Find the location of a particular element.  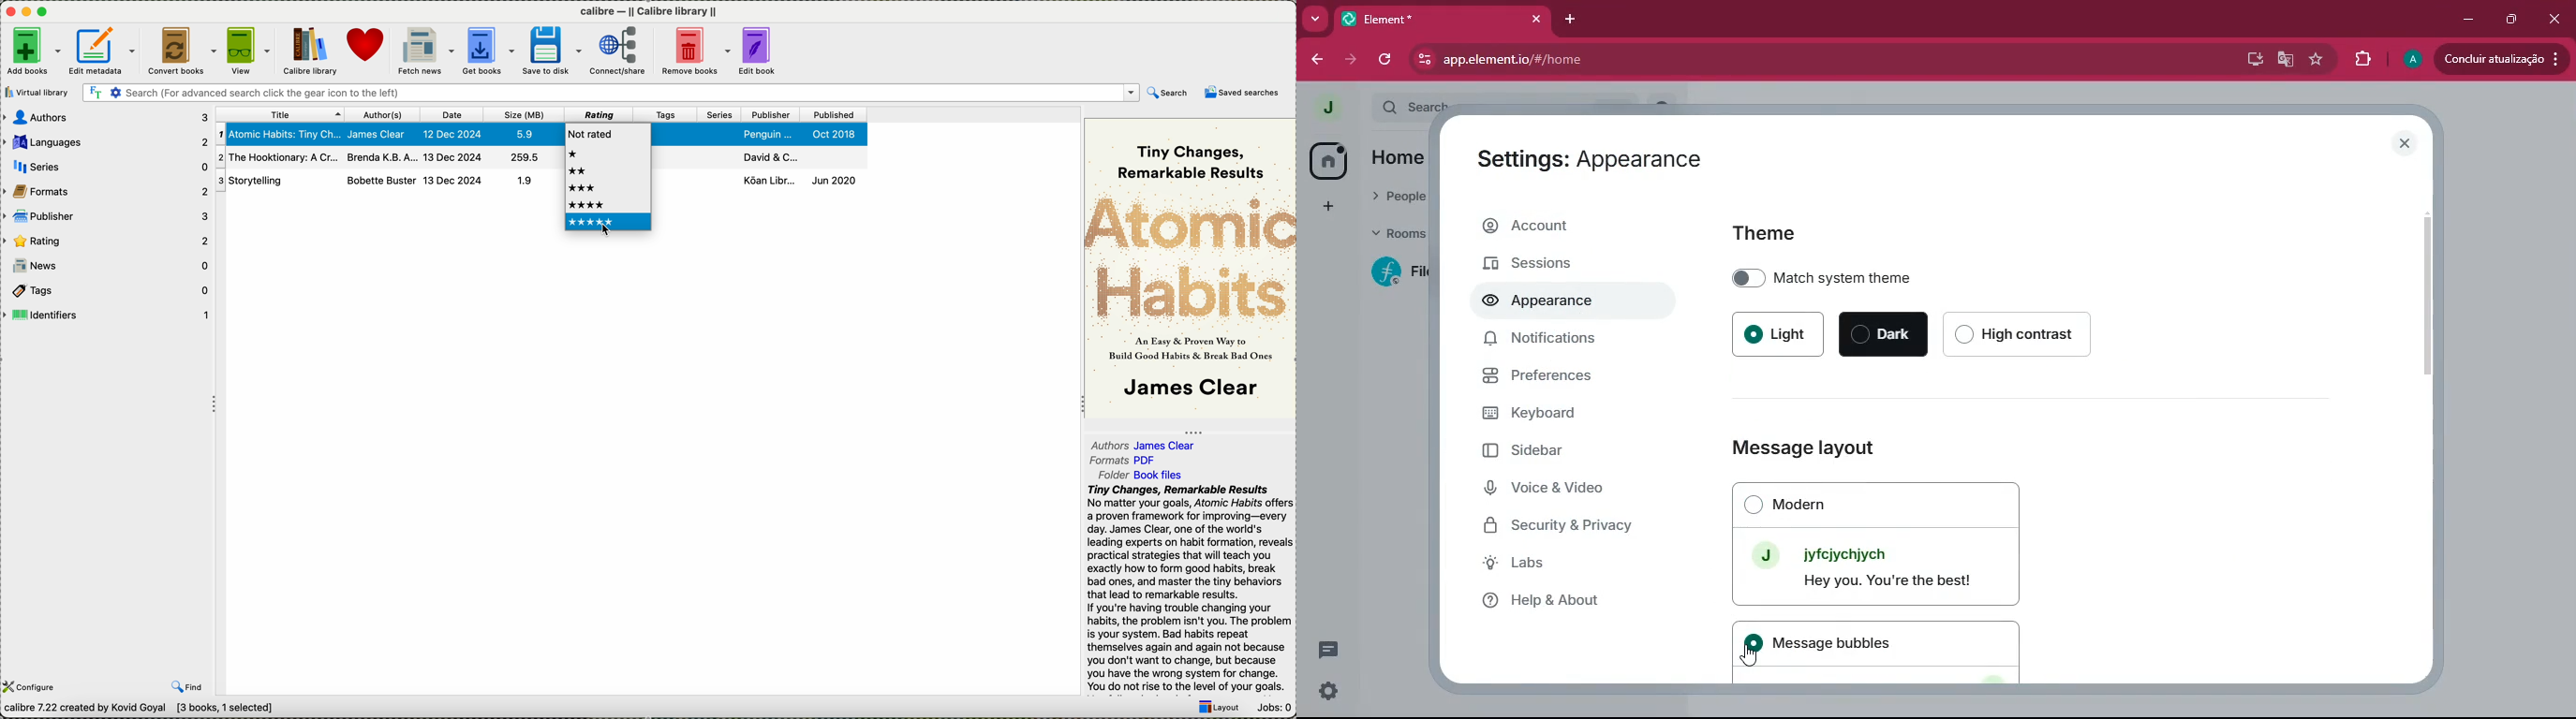

rating is located at coordinates (597, 114).